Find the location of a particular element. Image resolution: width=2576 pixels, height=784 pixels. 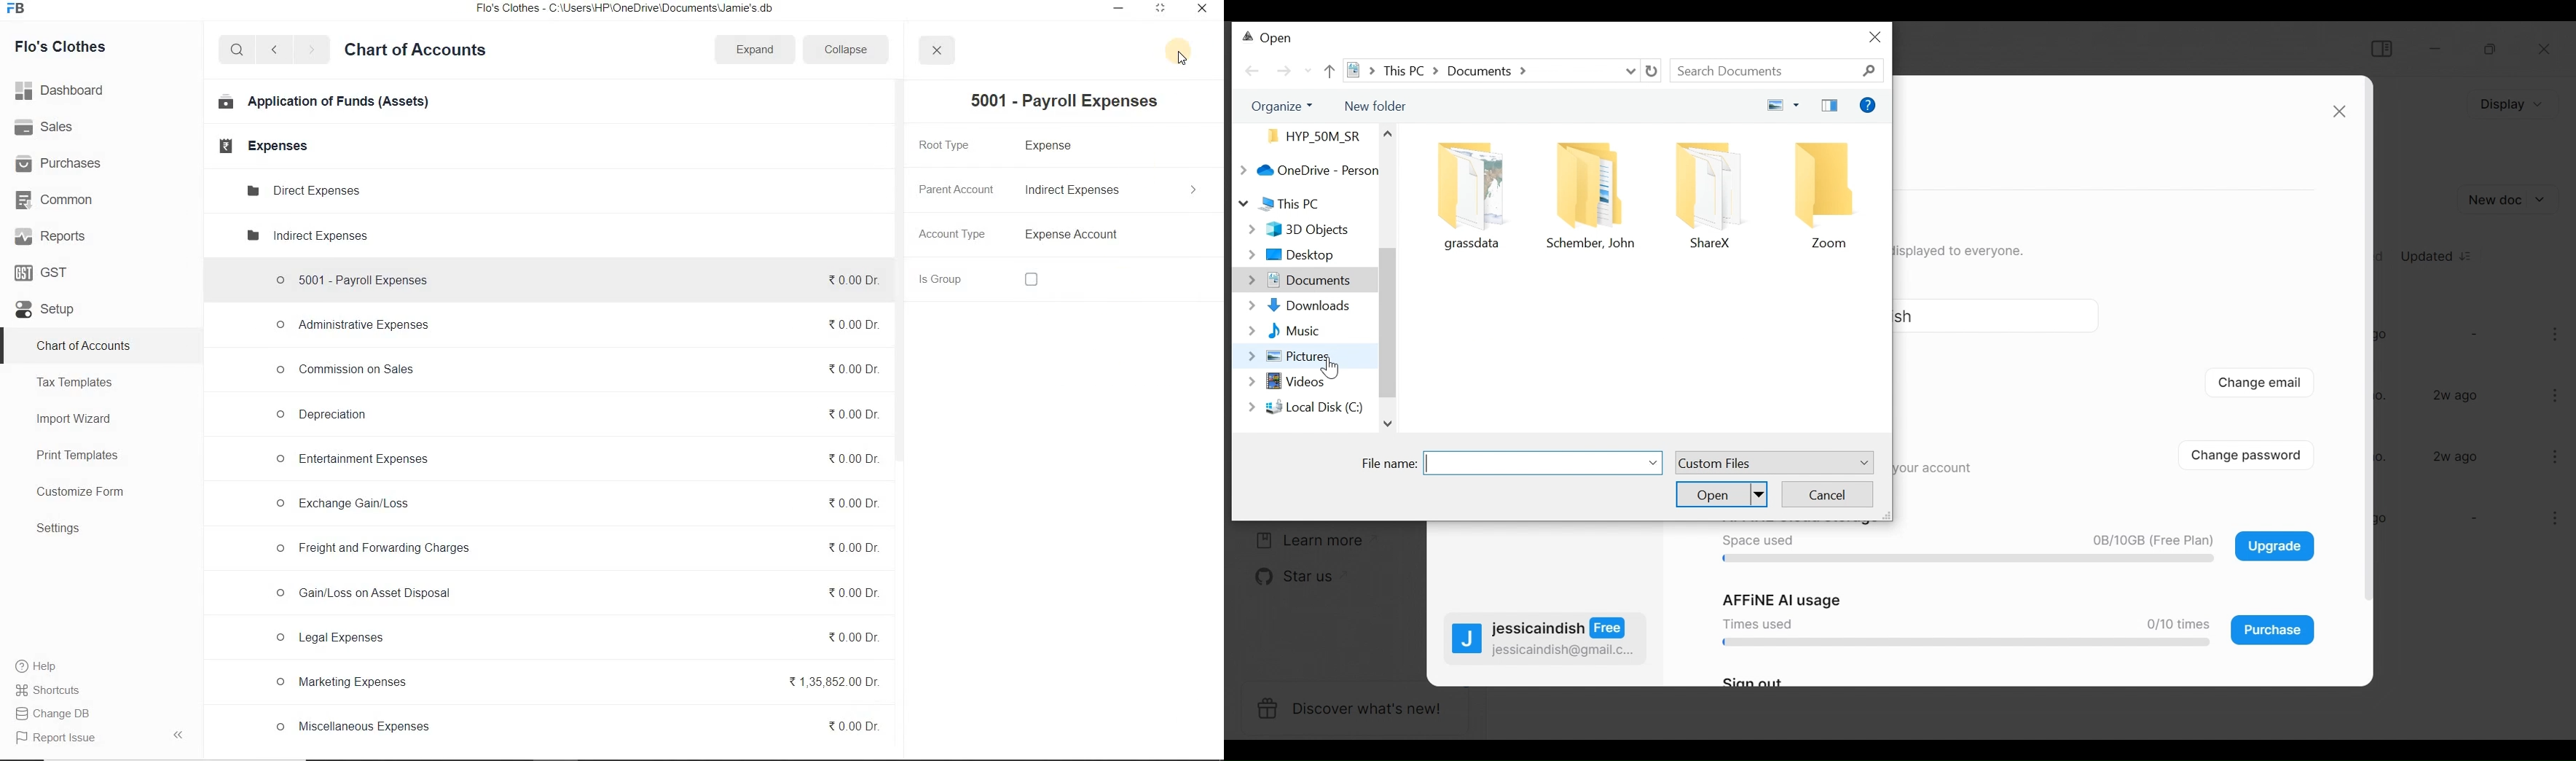

set up is located at coordinates (45, 311).